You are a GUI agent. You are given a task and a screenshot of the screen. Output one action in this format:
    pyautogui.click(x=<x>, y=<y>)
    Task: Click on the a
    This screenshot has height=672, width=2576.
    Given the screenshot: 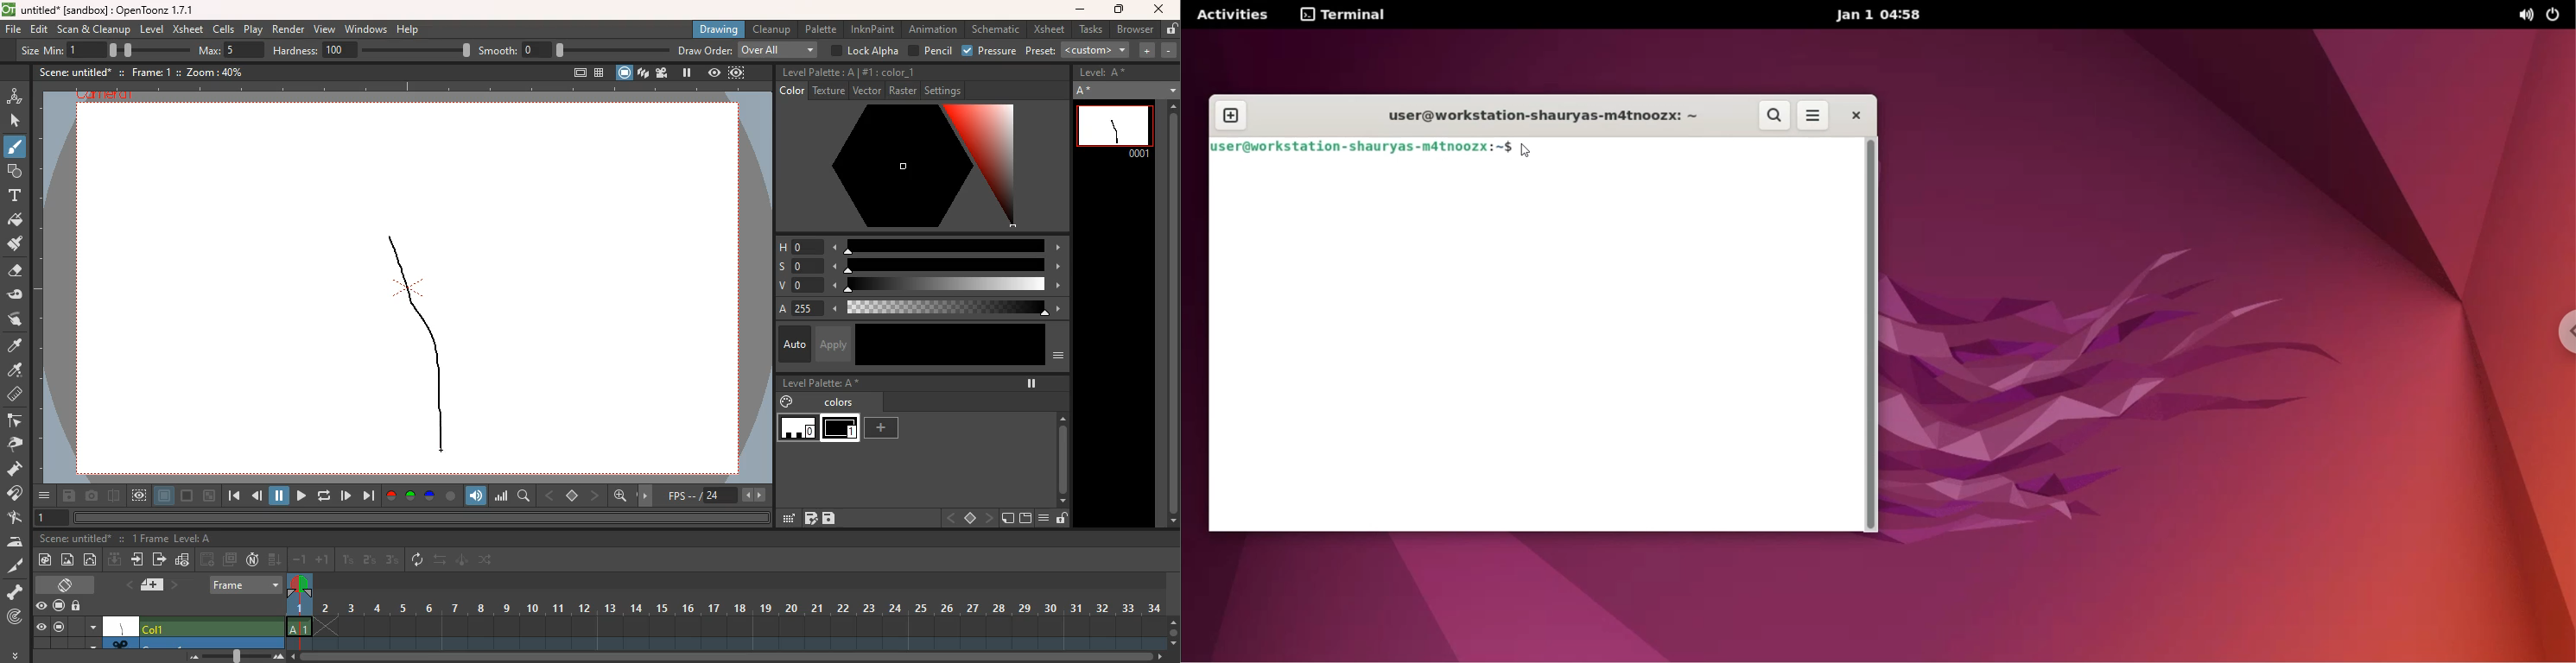 What is the action you would take?
    pyautogui.click(x=784, y=308)
    